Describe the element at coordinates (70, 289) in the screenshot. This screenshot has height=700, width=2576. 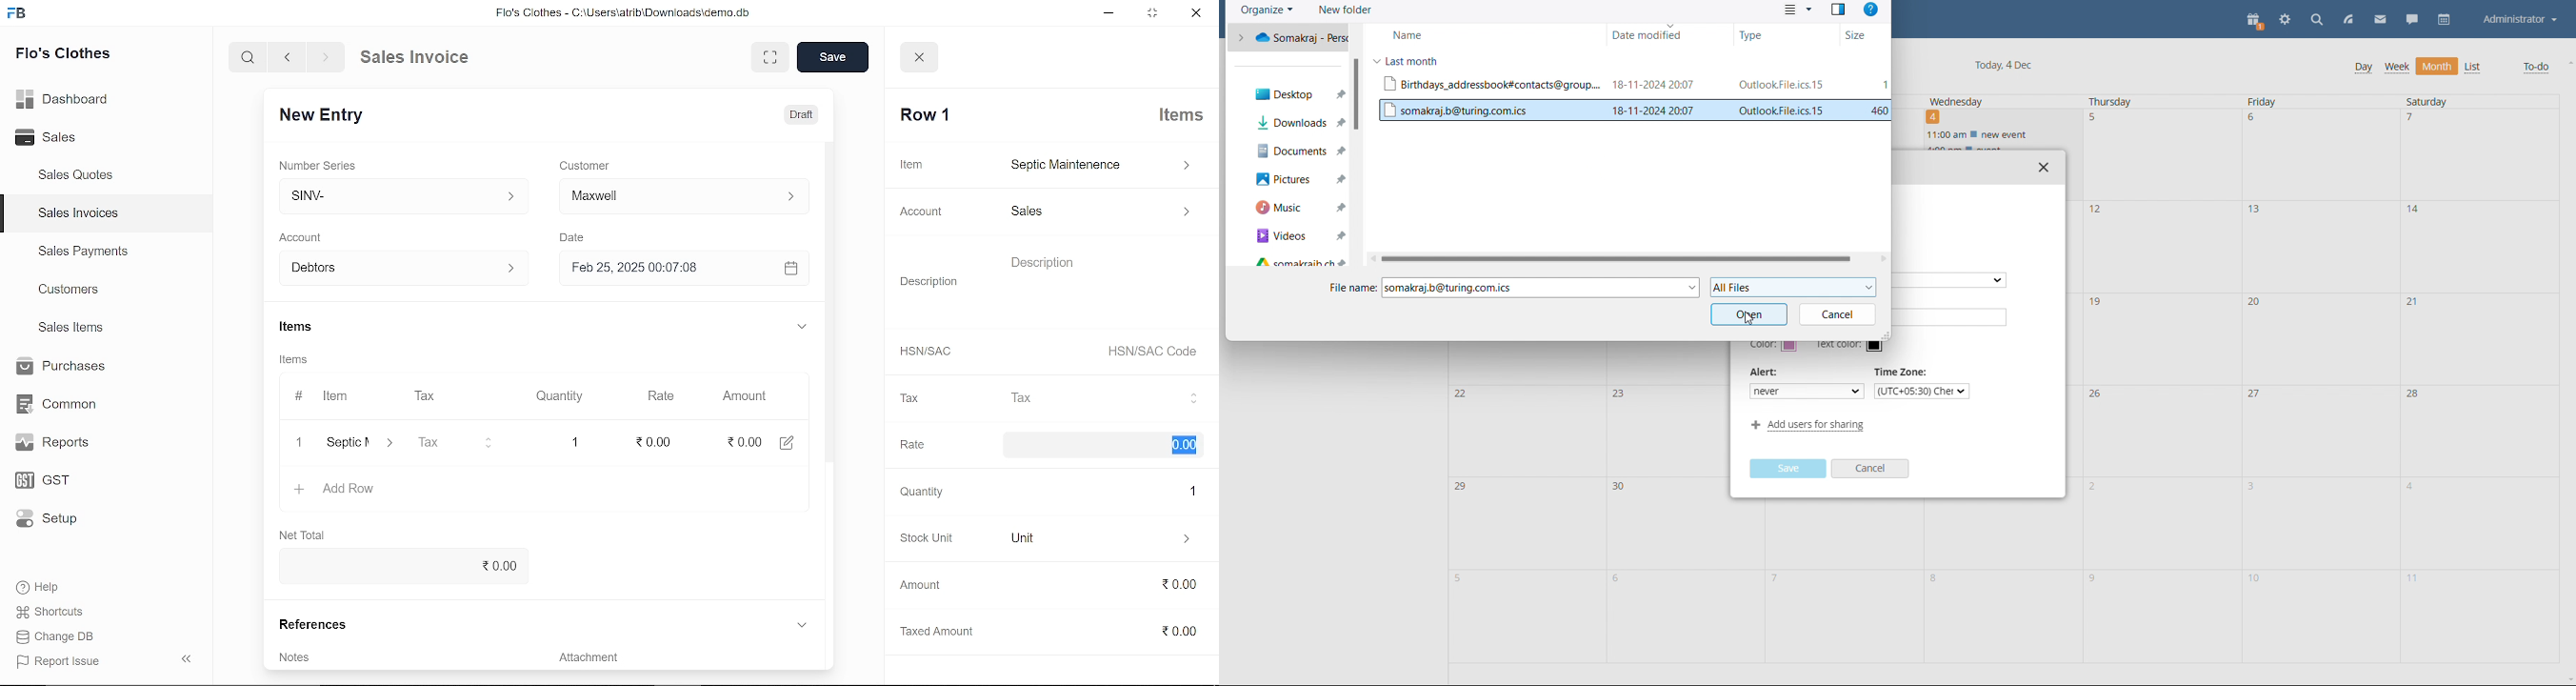
I see `Customers` at that location.